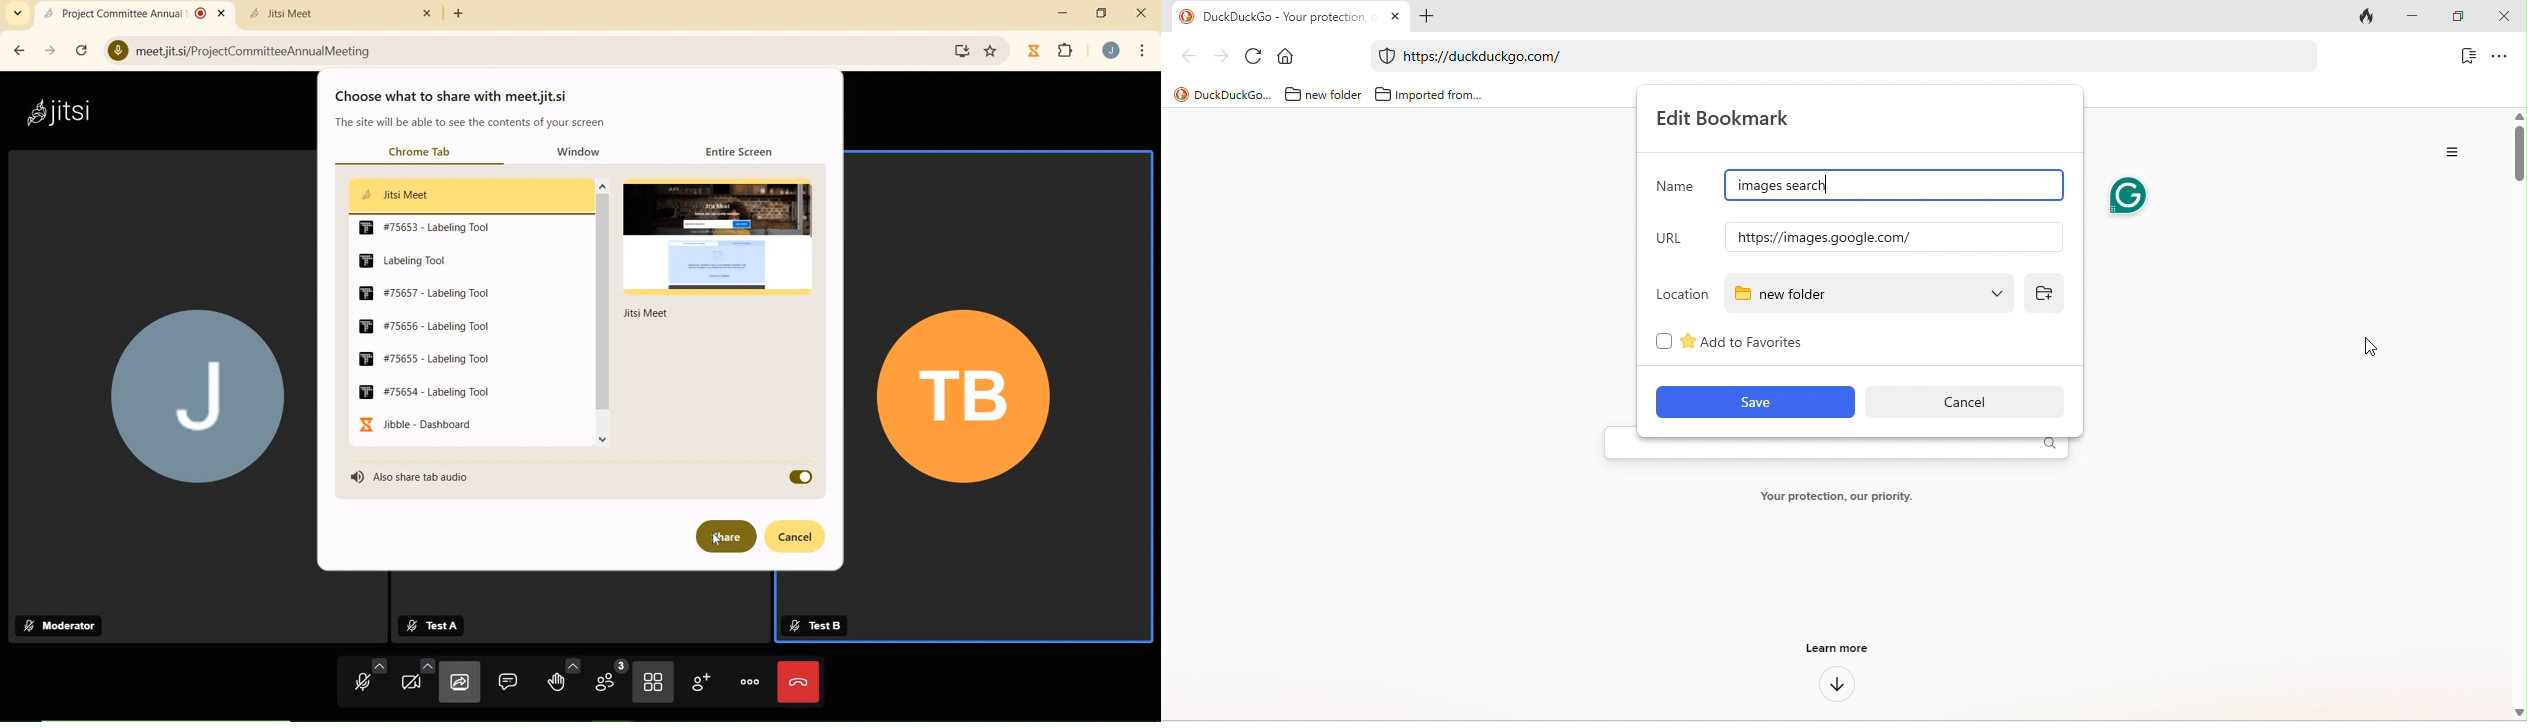 The height and width of the screenshot is (728, 2548). I want to click on customize google chrome, so click(1142, 52).